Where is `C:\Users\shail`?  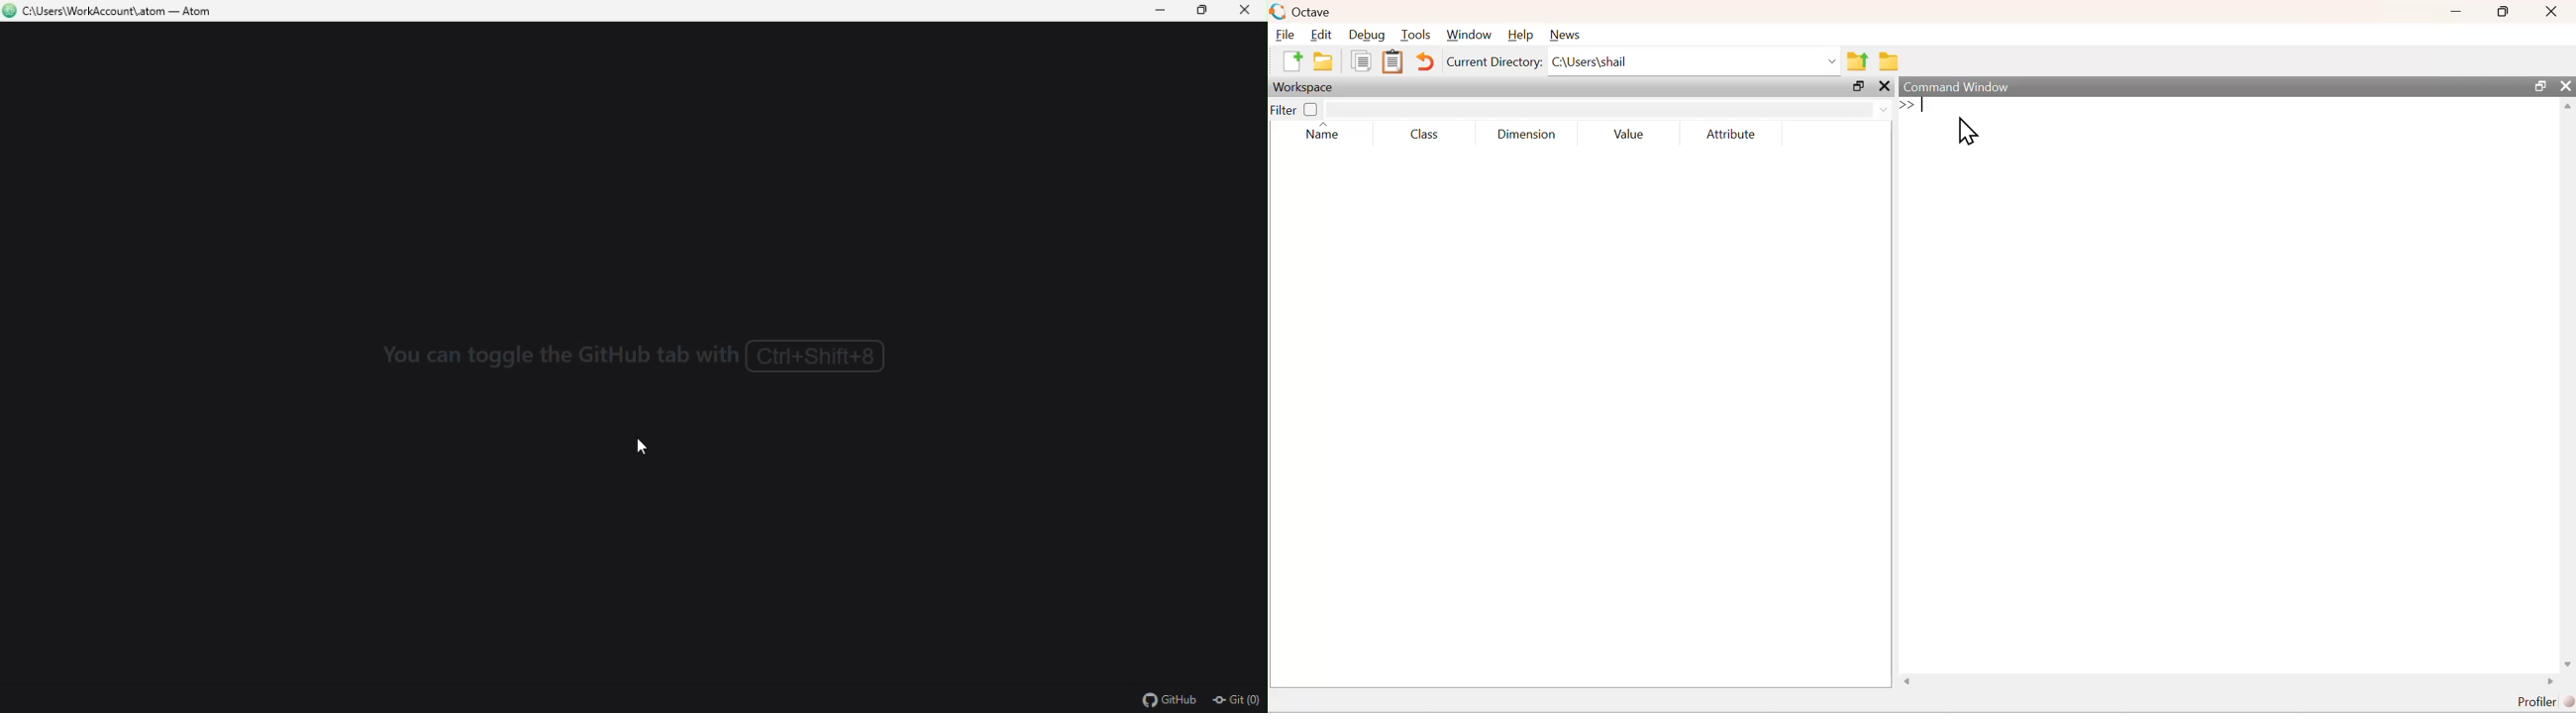 C:\Users\shail is located at coordinates (1694, 62).